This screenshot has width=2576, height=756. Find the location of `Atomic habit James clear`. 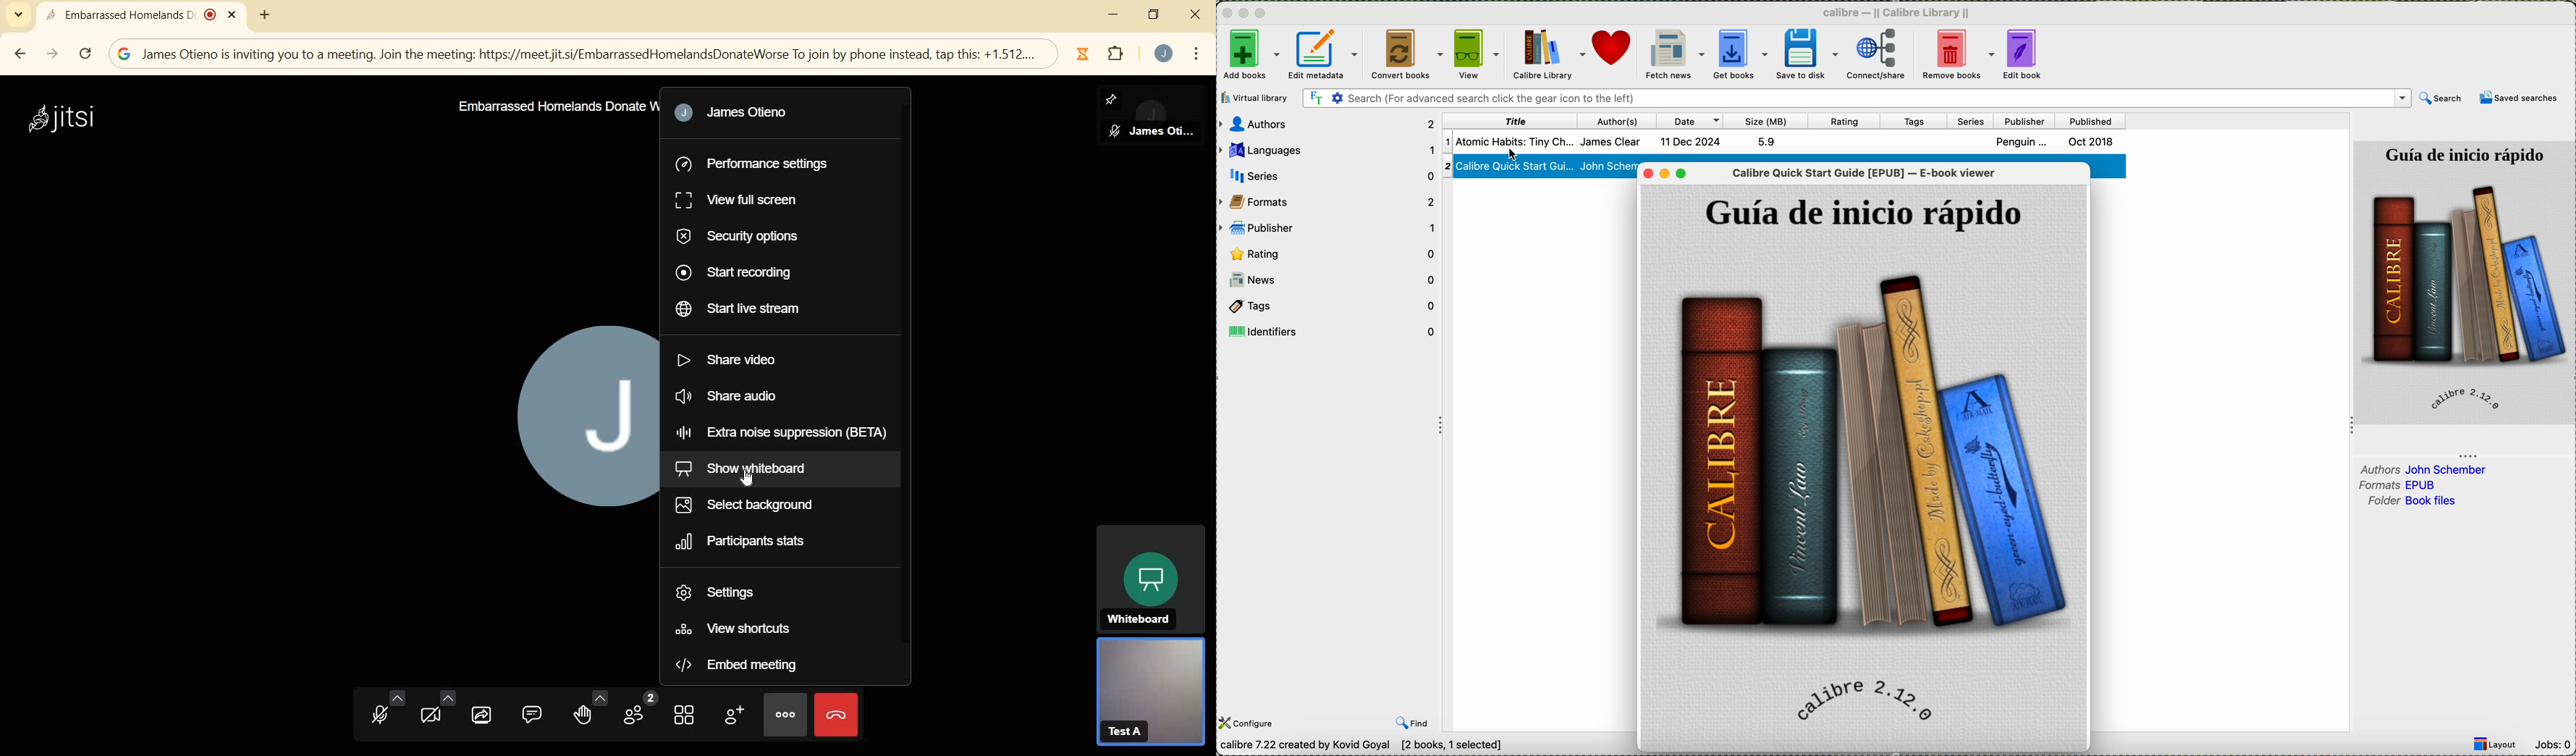

Atomic habit James clear is located at coordinates (1795, 141).